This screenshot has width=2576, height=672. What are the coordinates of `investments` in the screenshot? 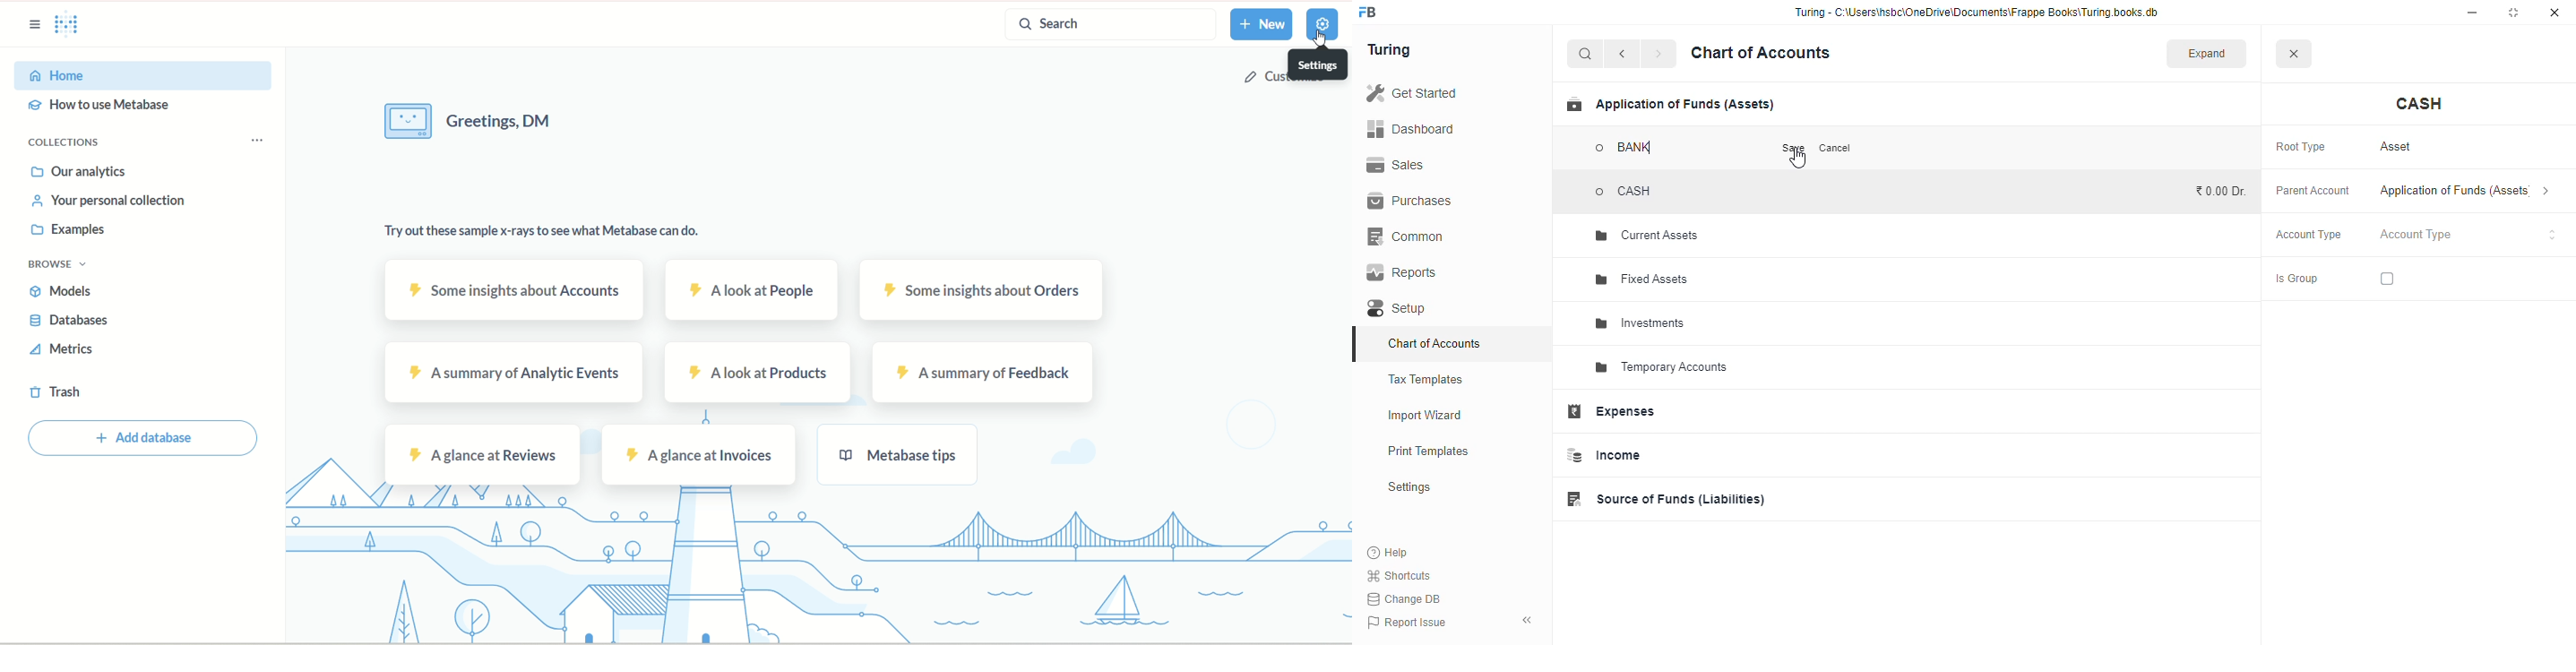 It's located at (1640, 323).